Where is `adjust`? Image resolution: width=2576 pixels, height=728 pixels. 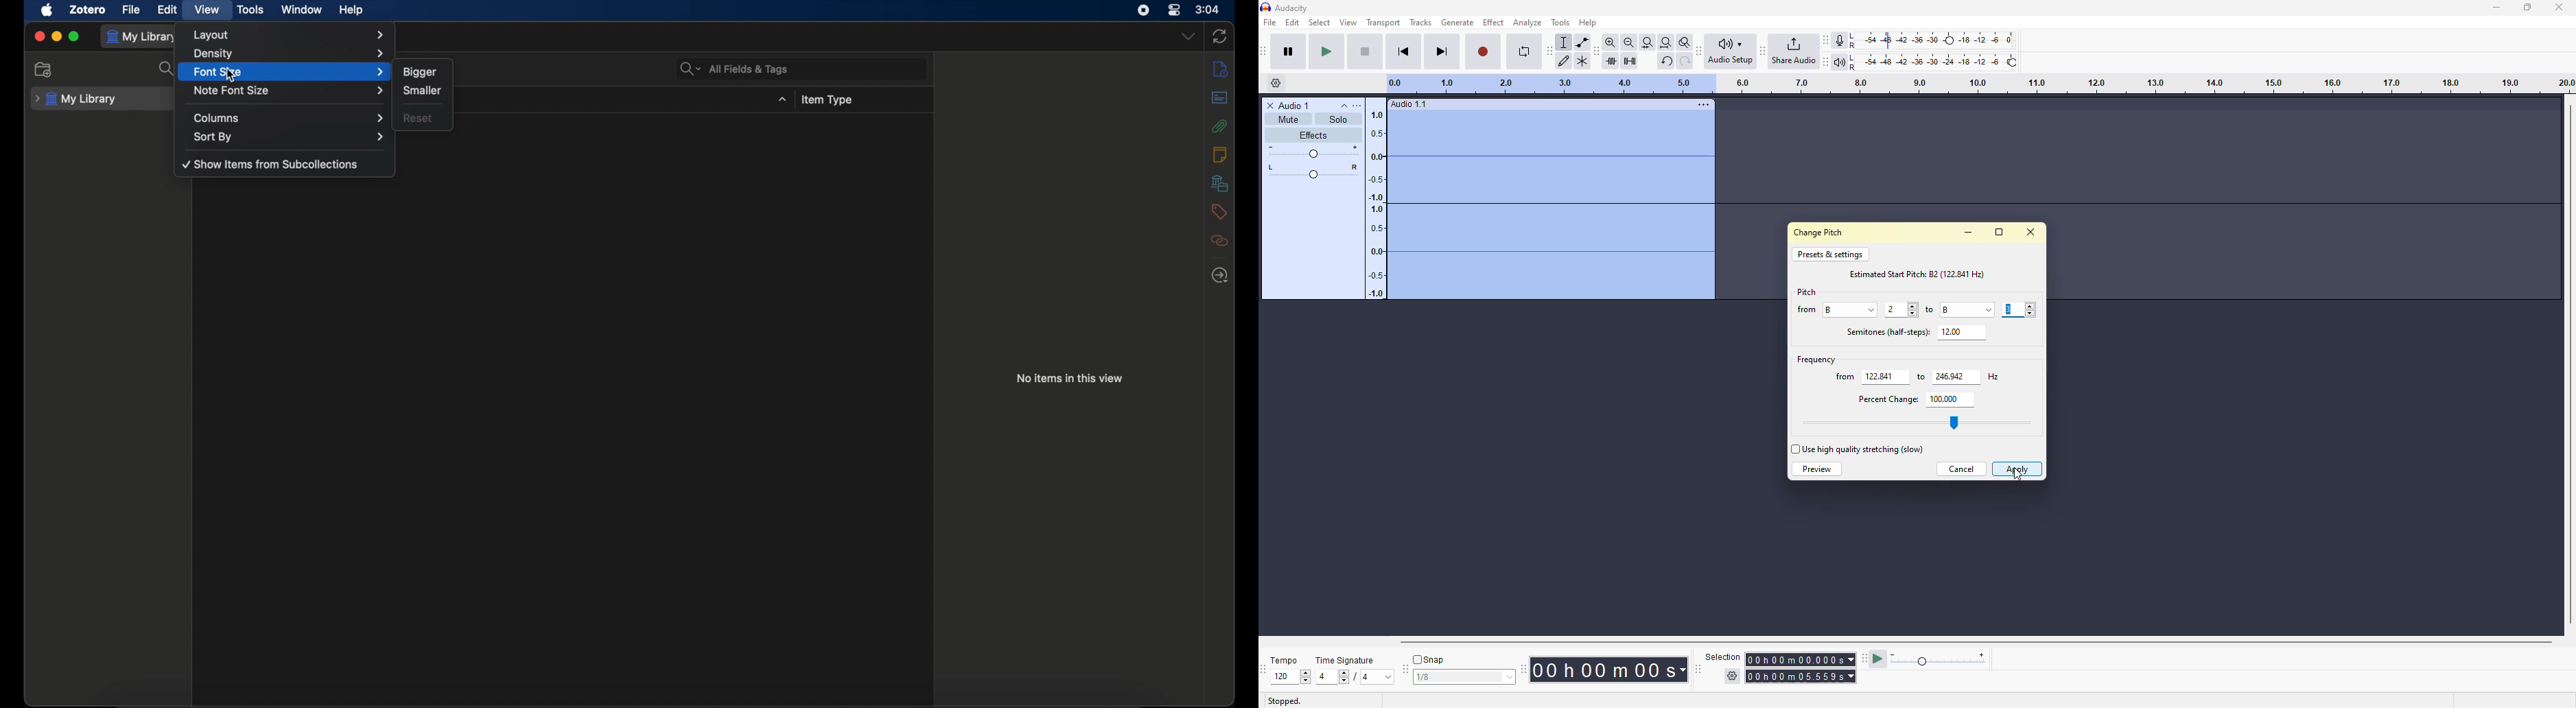 adjust is located at coordinates (1315, 172).